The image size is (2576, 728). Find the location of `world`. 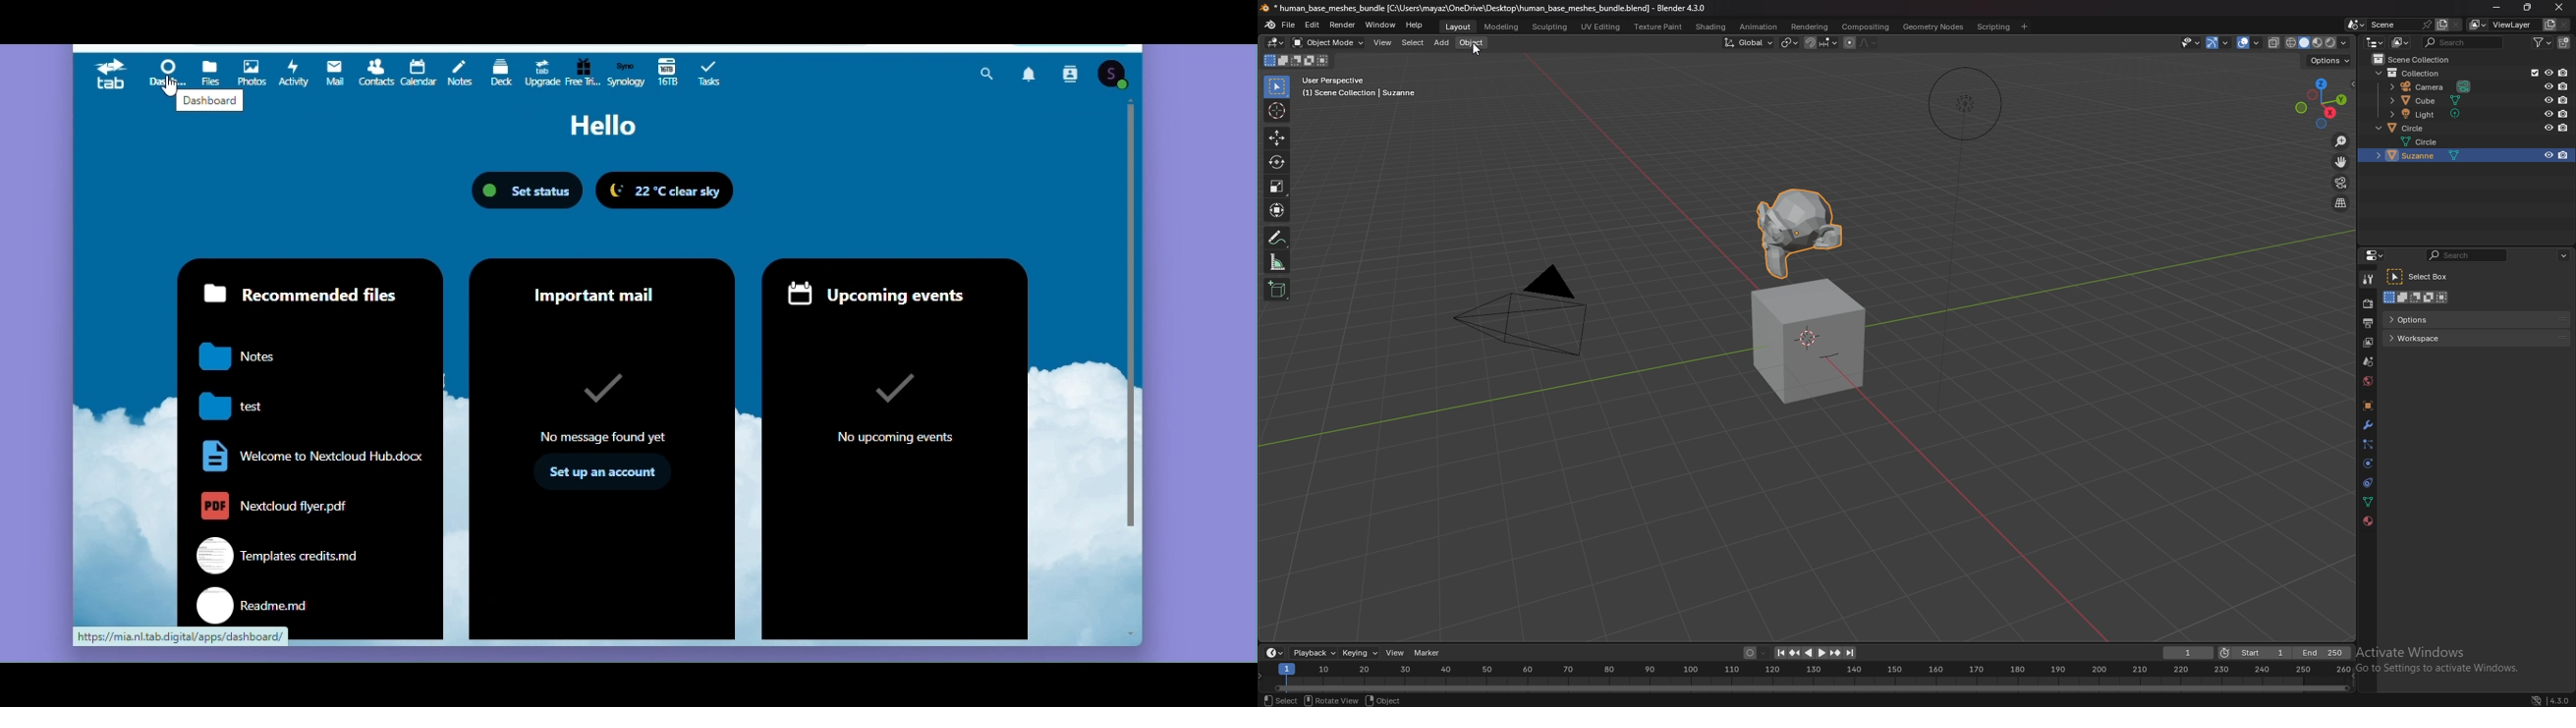

world is located at coordinates (2368, 382).